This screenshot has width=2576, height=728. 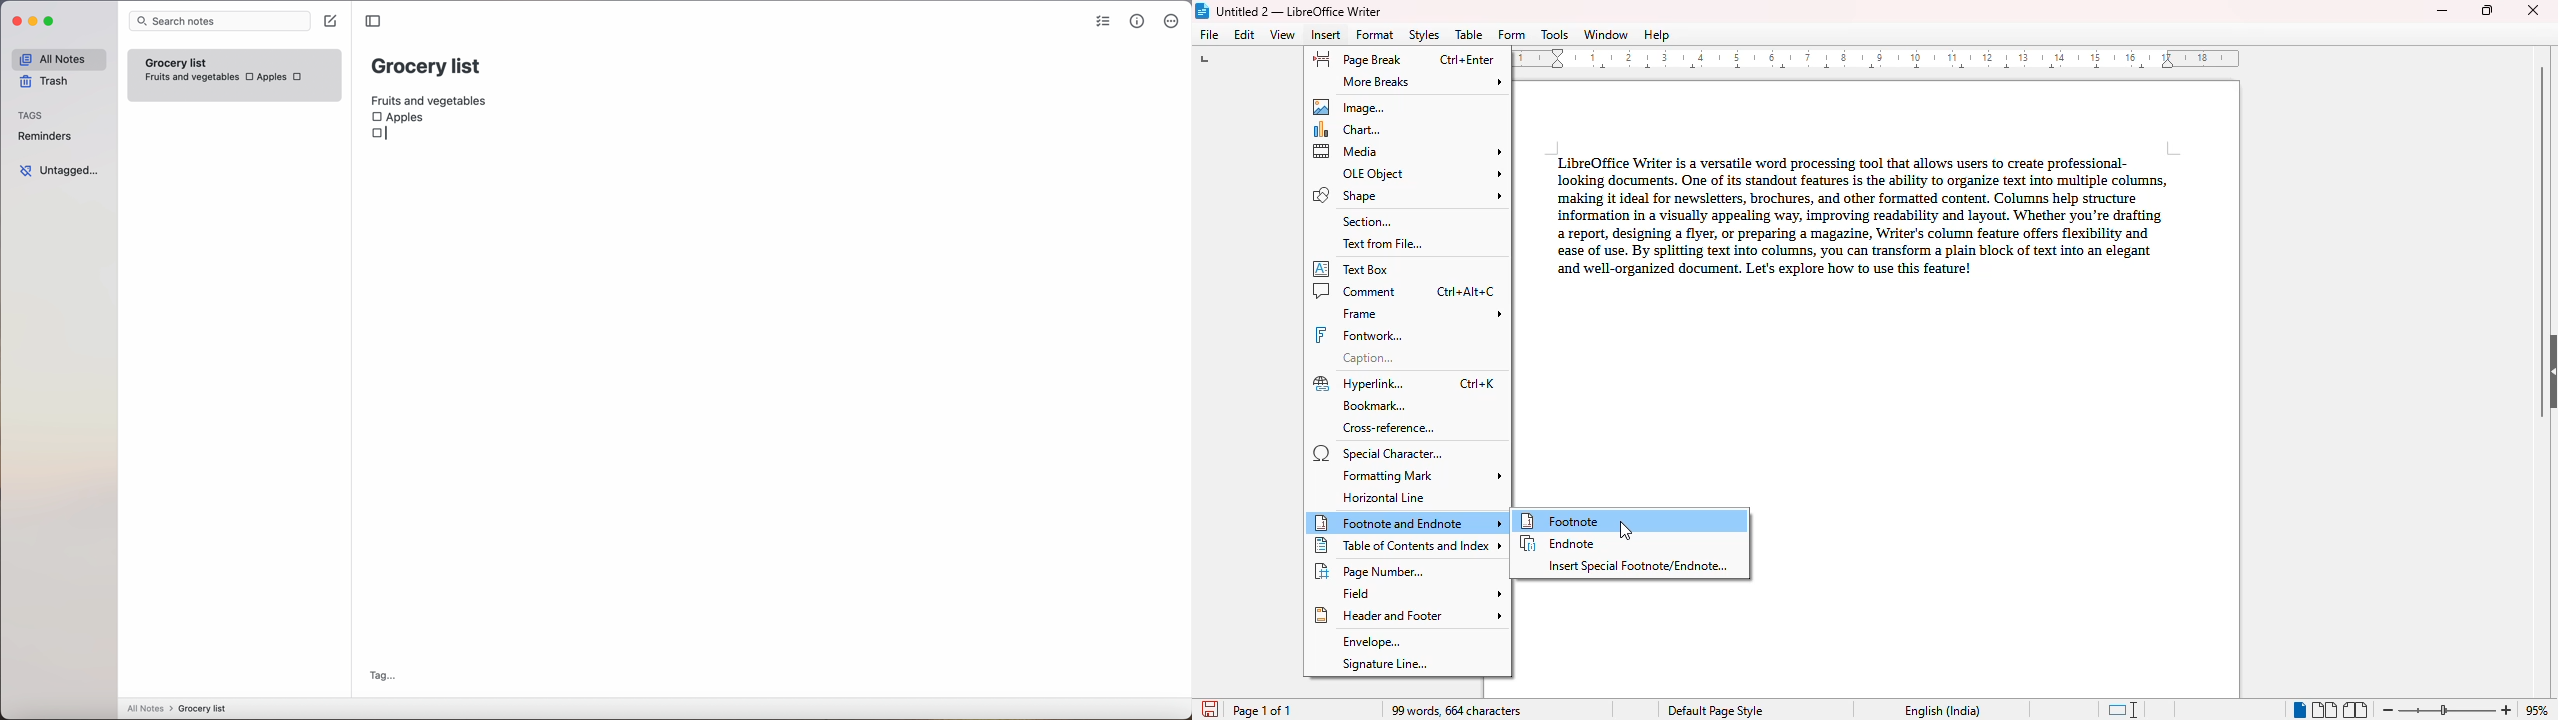 What do you see at coordinates (1404, 384) in the screenshot?
I see `hyperlink` at bounding box center [1404, 384].